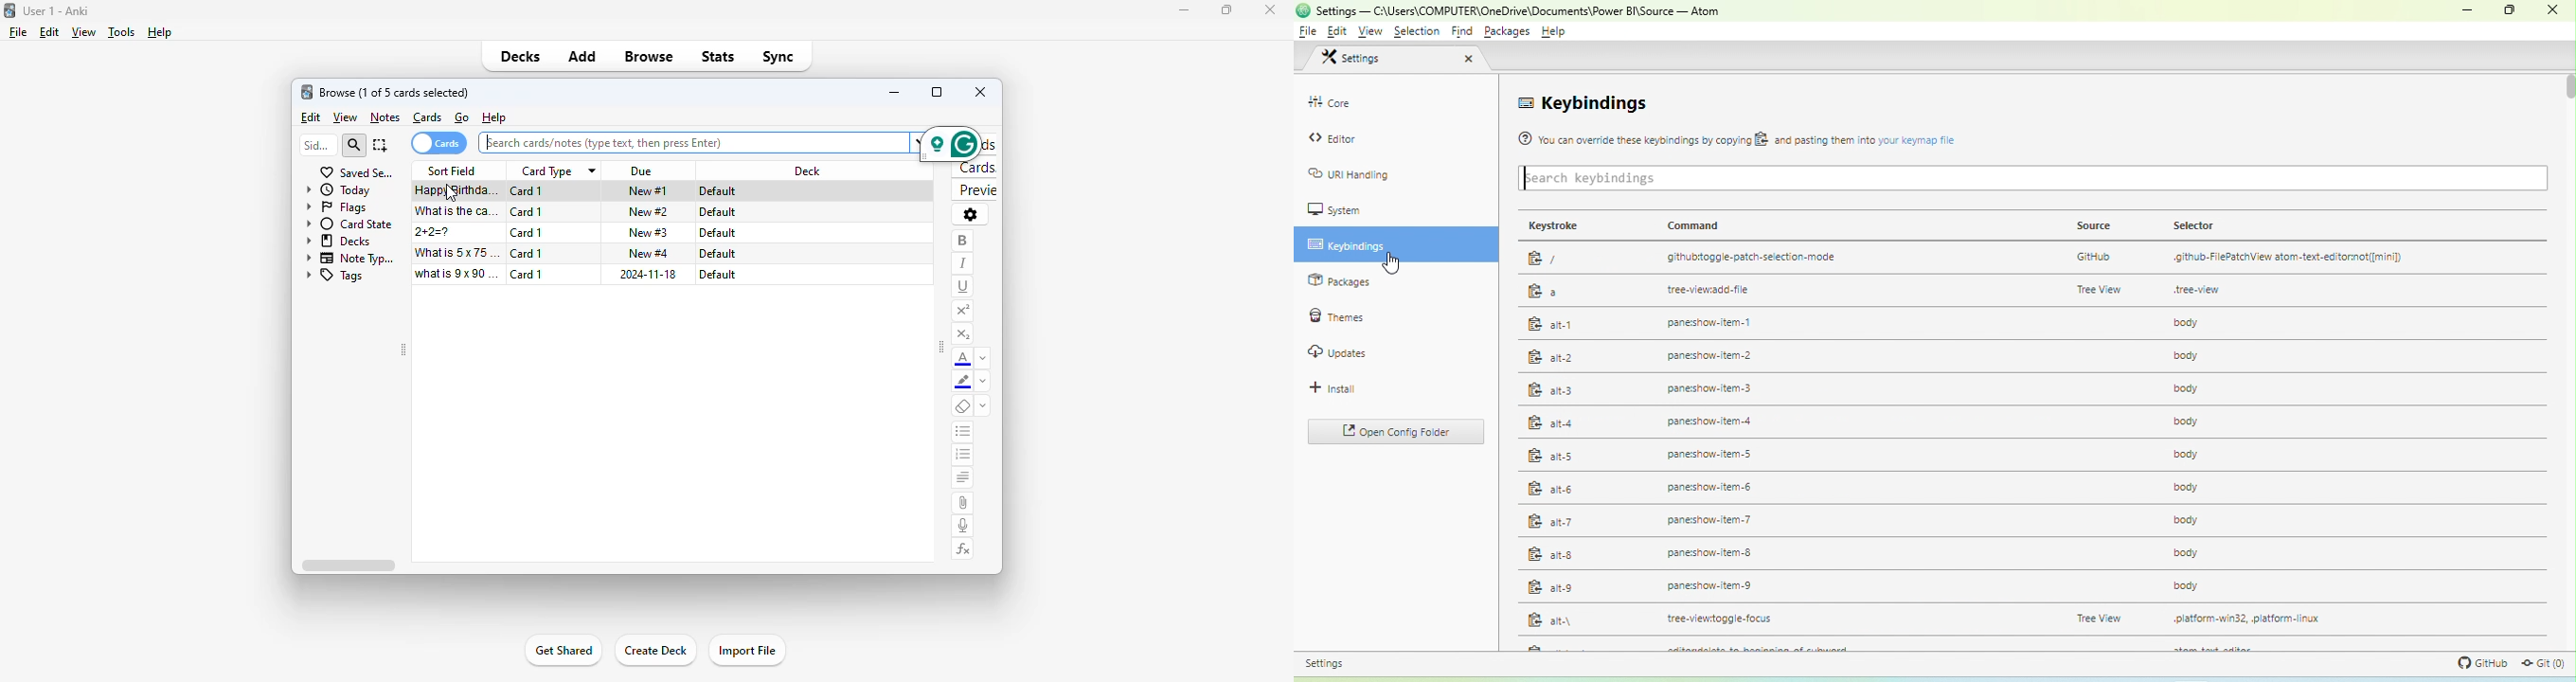  Describe the element at coordinates (717, 233) in the screenshot. I see `default` at that location.